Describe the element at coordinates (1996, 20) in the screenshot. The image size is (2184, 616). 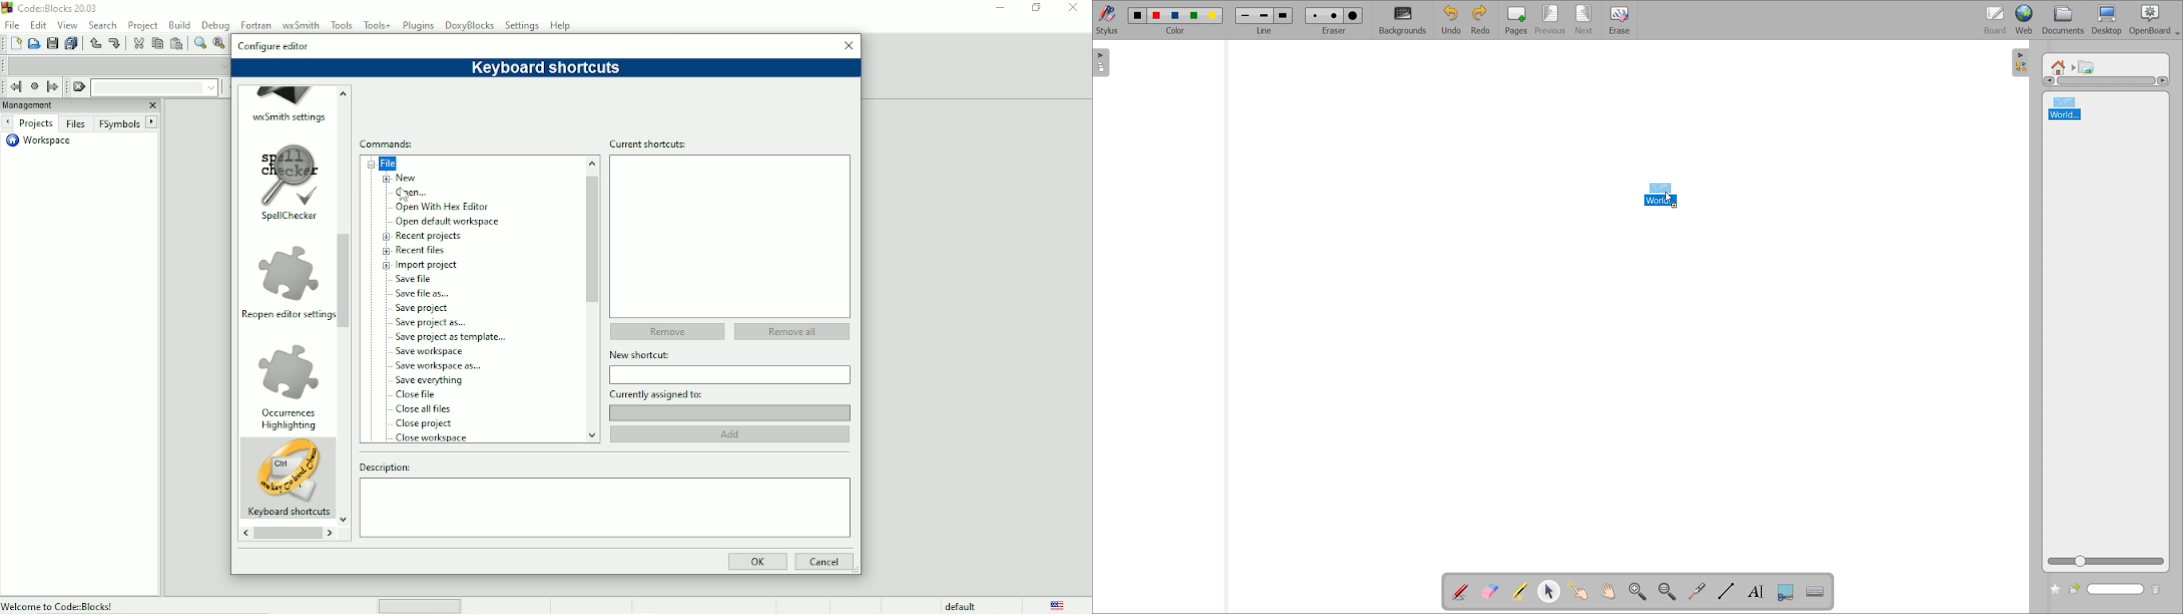
I see `board` at that location.